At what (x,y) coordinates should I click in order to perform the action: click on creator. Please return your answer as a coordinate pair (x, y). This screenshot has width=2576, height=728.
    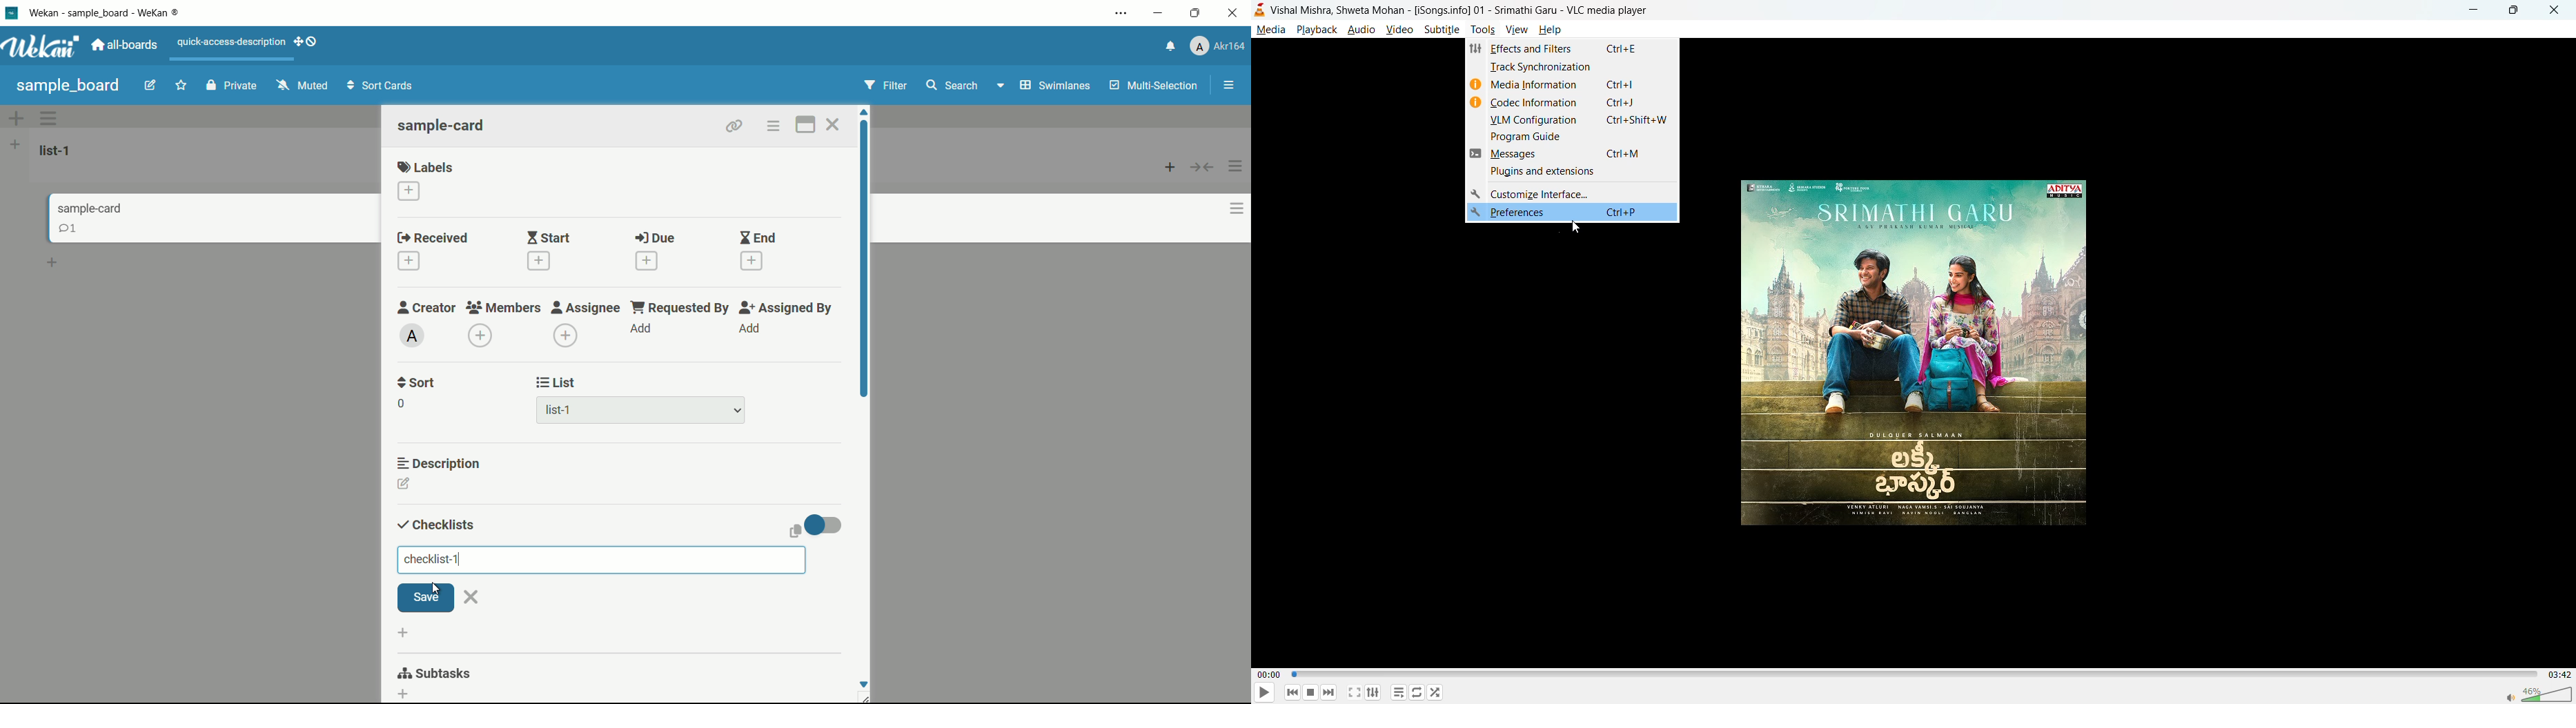
    Looking at the image, I should click on (425, 309).